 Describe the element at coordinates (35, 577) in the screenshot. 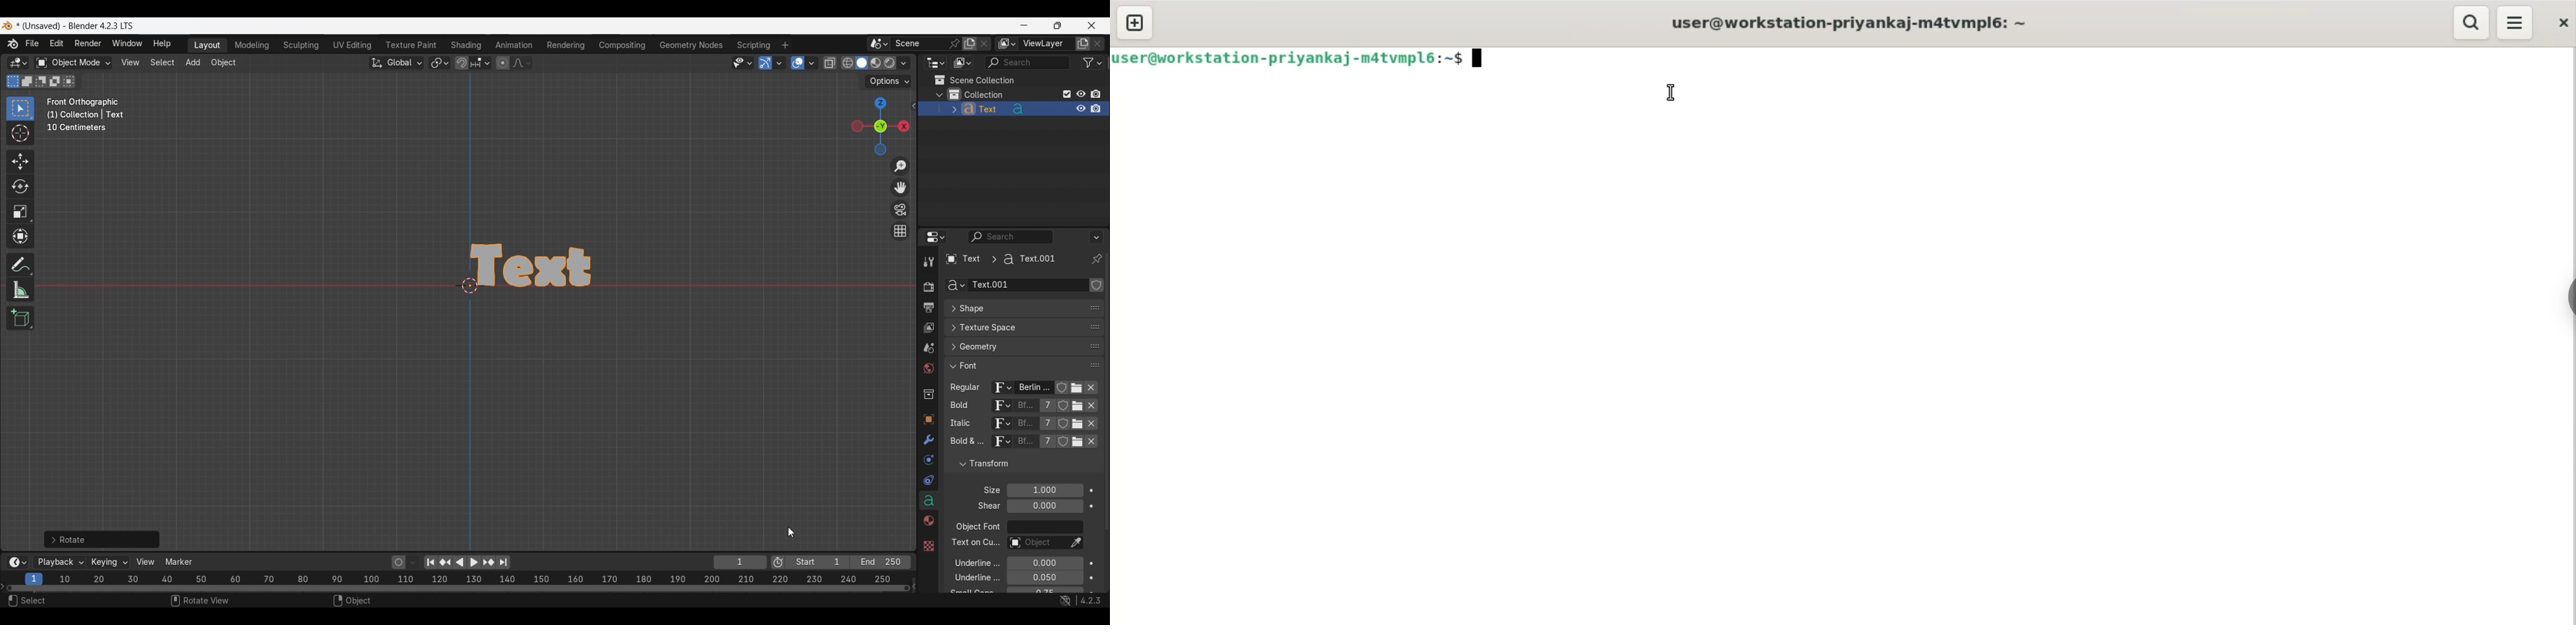

I see `Current frame, highlighted` at that location.